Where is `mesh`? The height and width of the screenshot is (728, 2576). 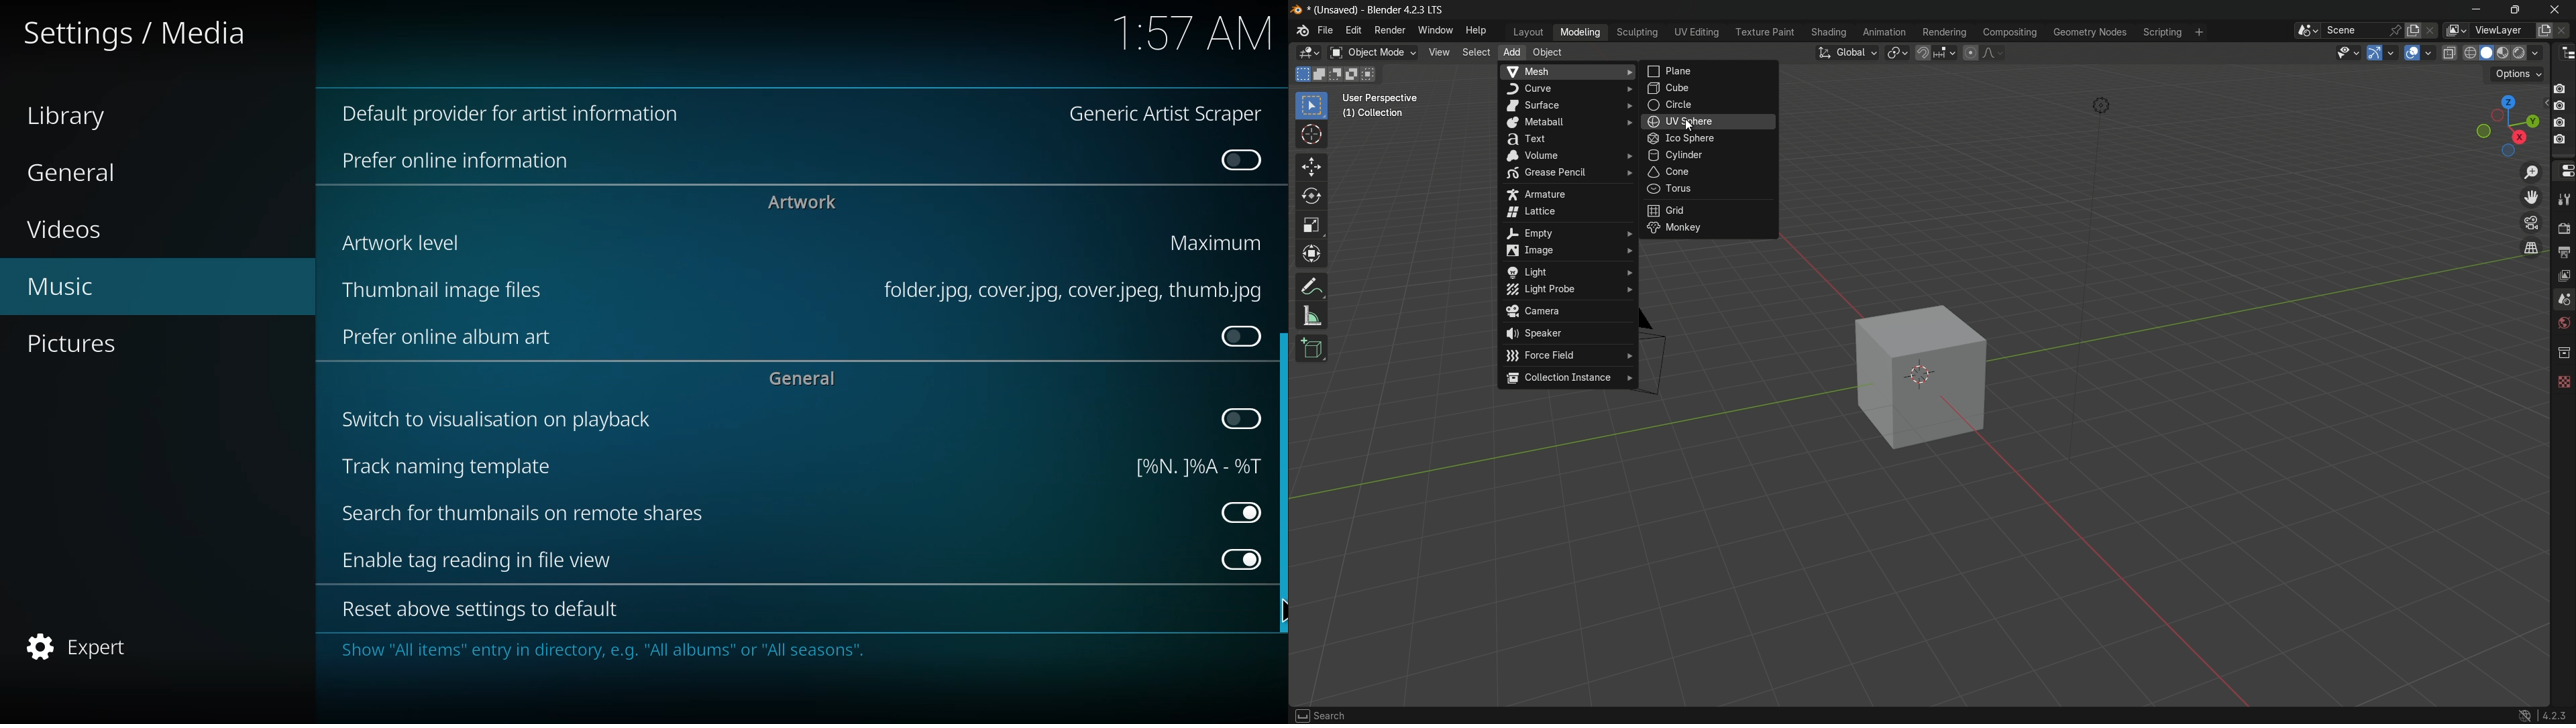 mesh is located at coordinates (1568, 70).